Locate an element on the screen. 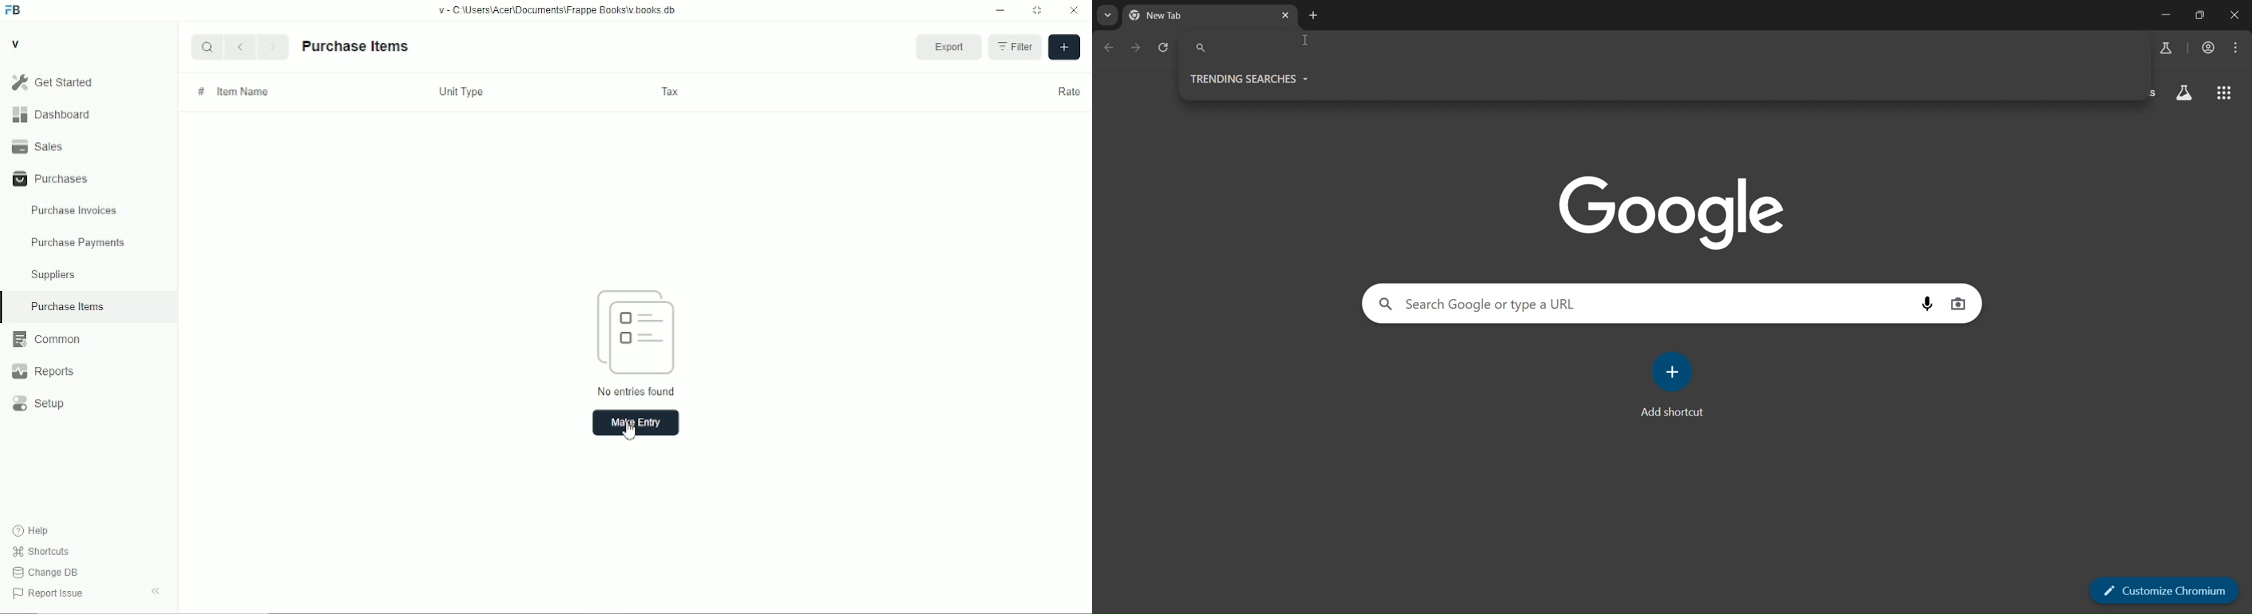 Image resolution: width=2268 pixels, height=616 pixels. account is located at coordinates (2209, 48).